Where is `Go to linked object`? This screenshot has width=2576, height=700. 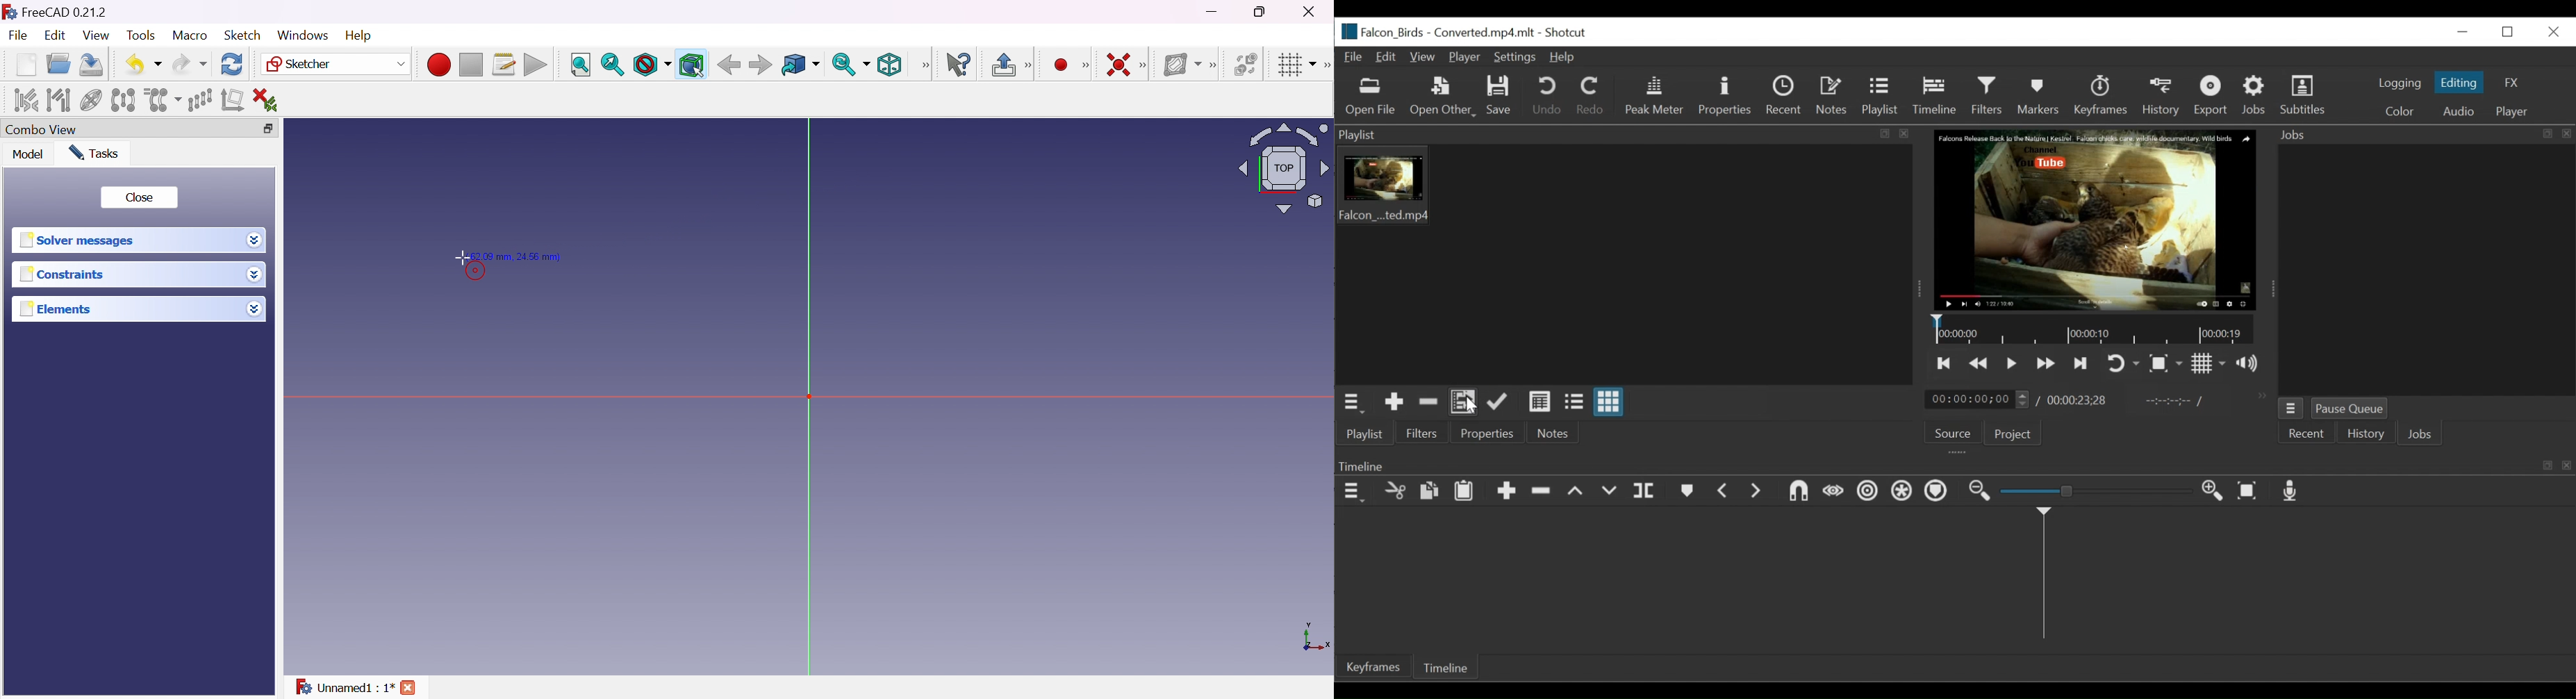 Go to linked object is located at coordinates (800, 65).